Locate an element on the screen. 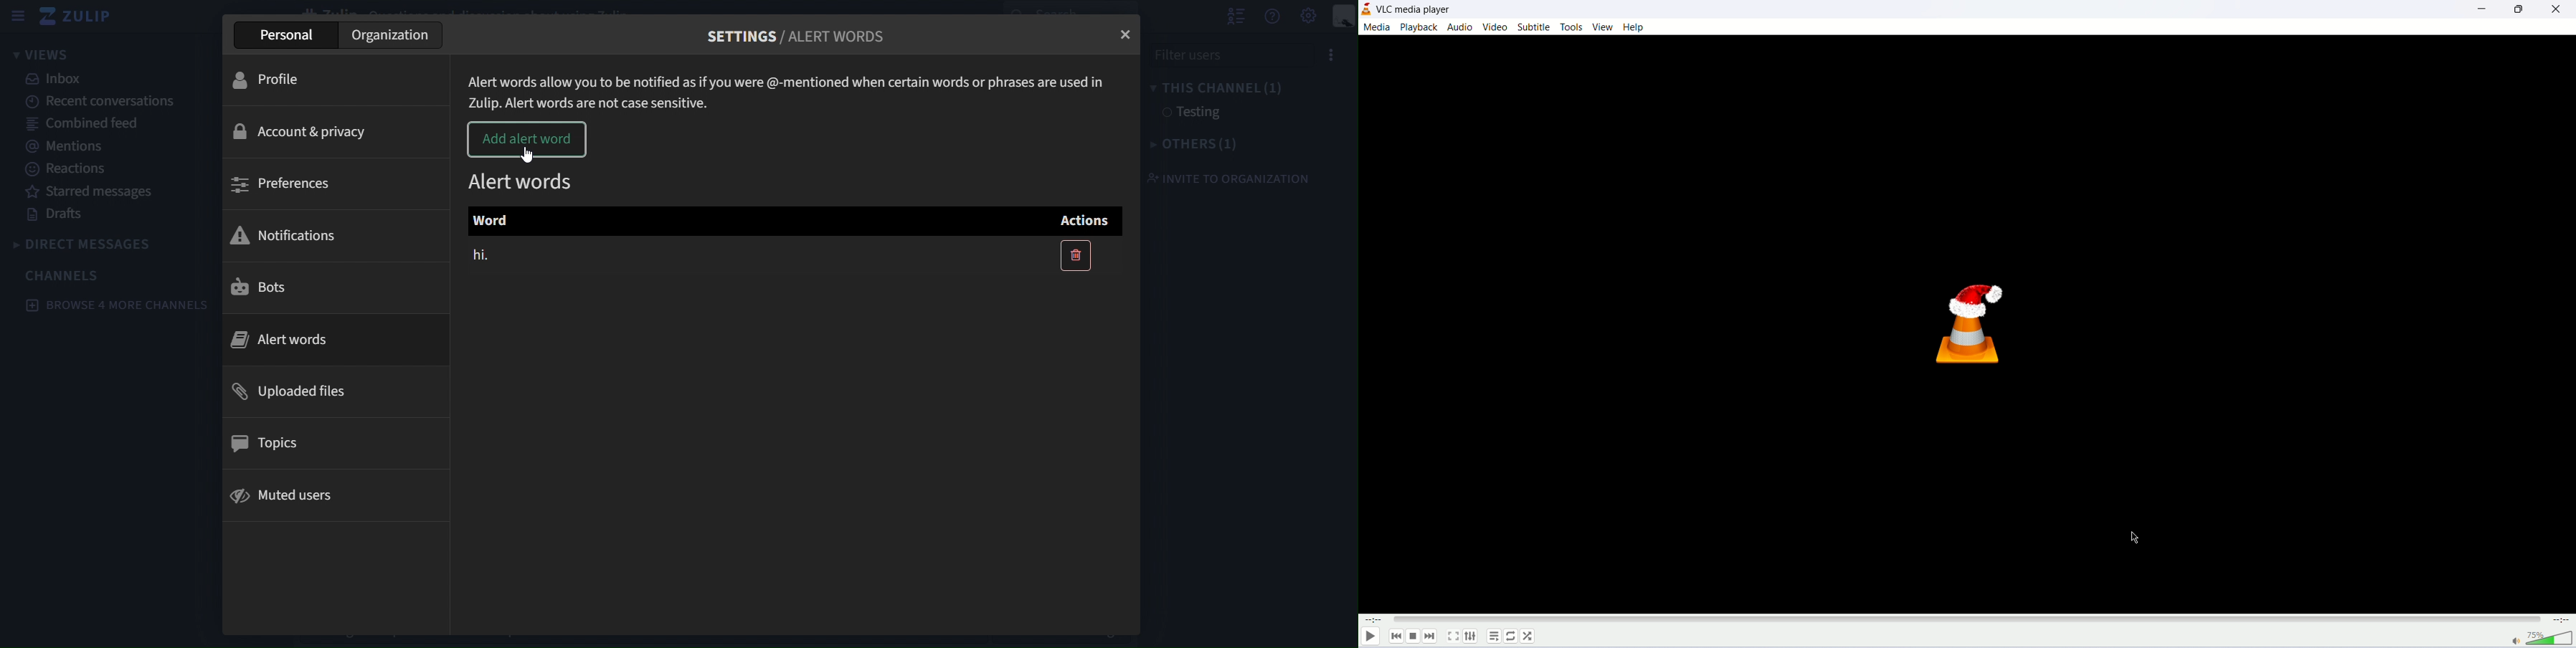  tools is located at coordinates (1571, 27).